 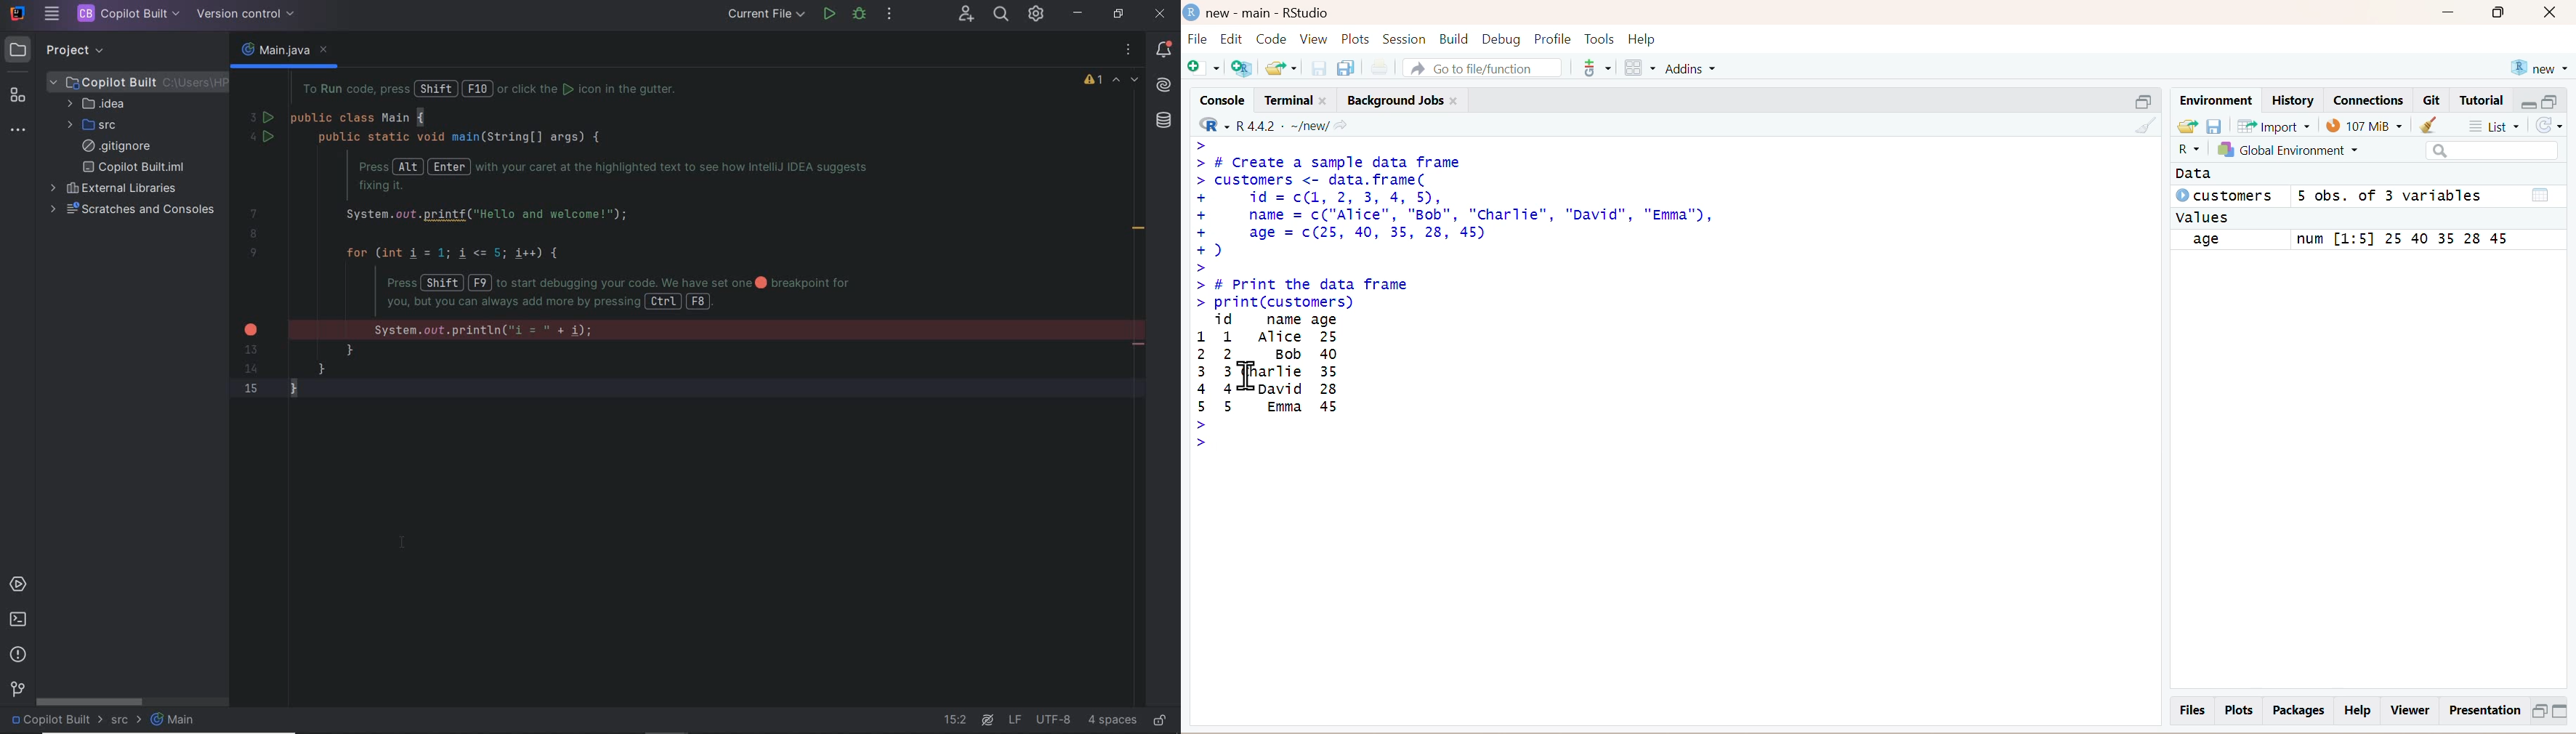 What do you see at coordinates (1164, 51) in the screenshot?
I see `notifications` at bounding box center [1164, 51].